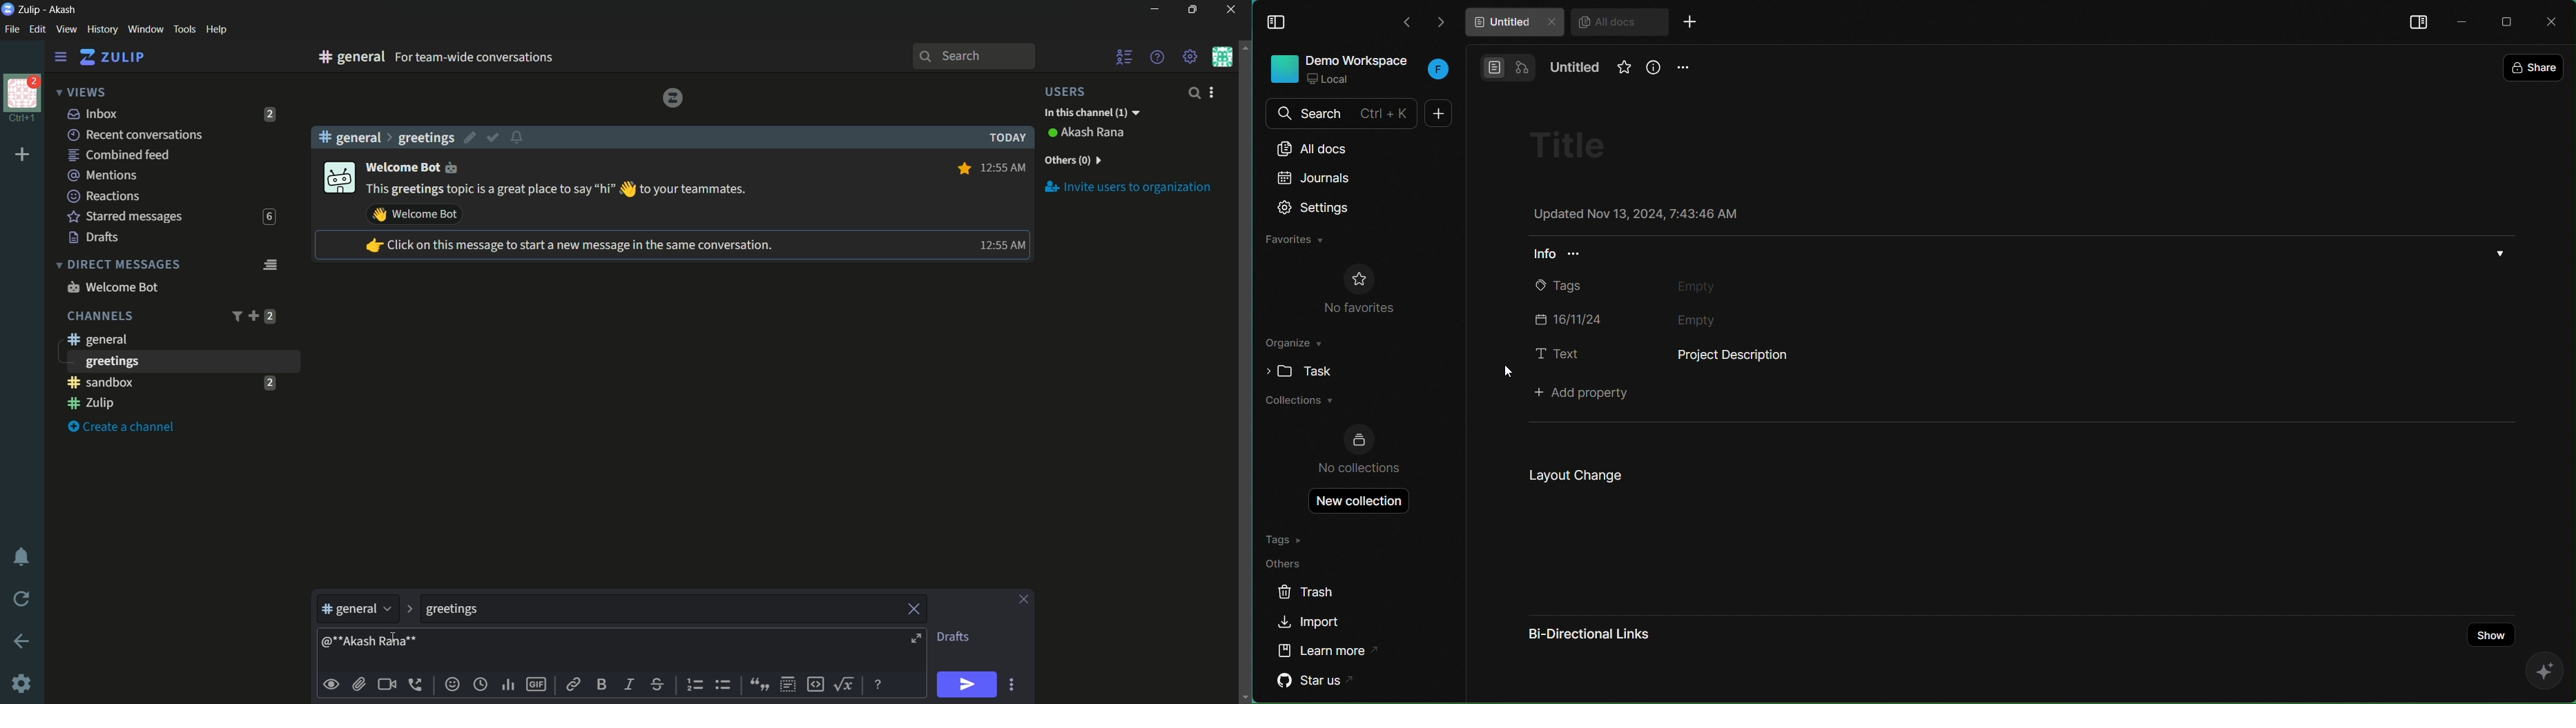  What do you see at coordinates (1589, 633) in the screenshot?
I see `Bi-Directional Links` at bounding box center [1589, 633].